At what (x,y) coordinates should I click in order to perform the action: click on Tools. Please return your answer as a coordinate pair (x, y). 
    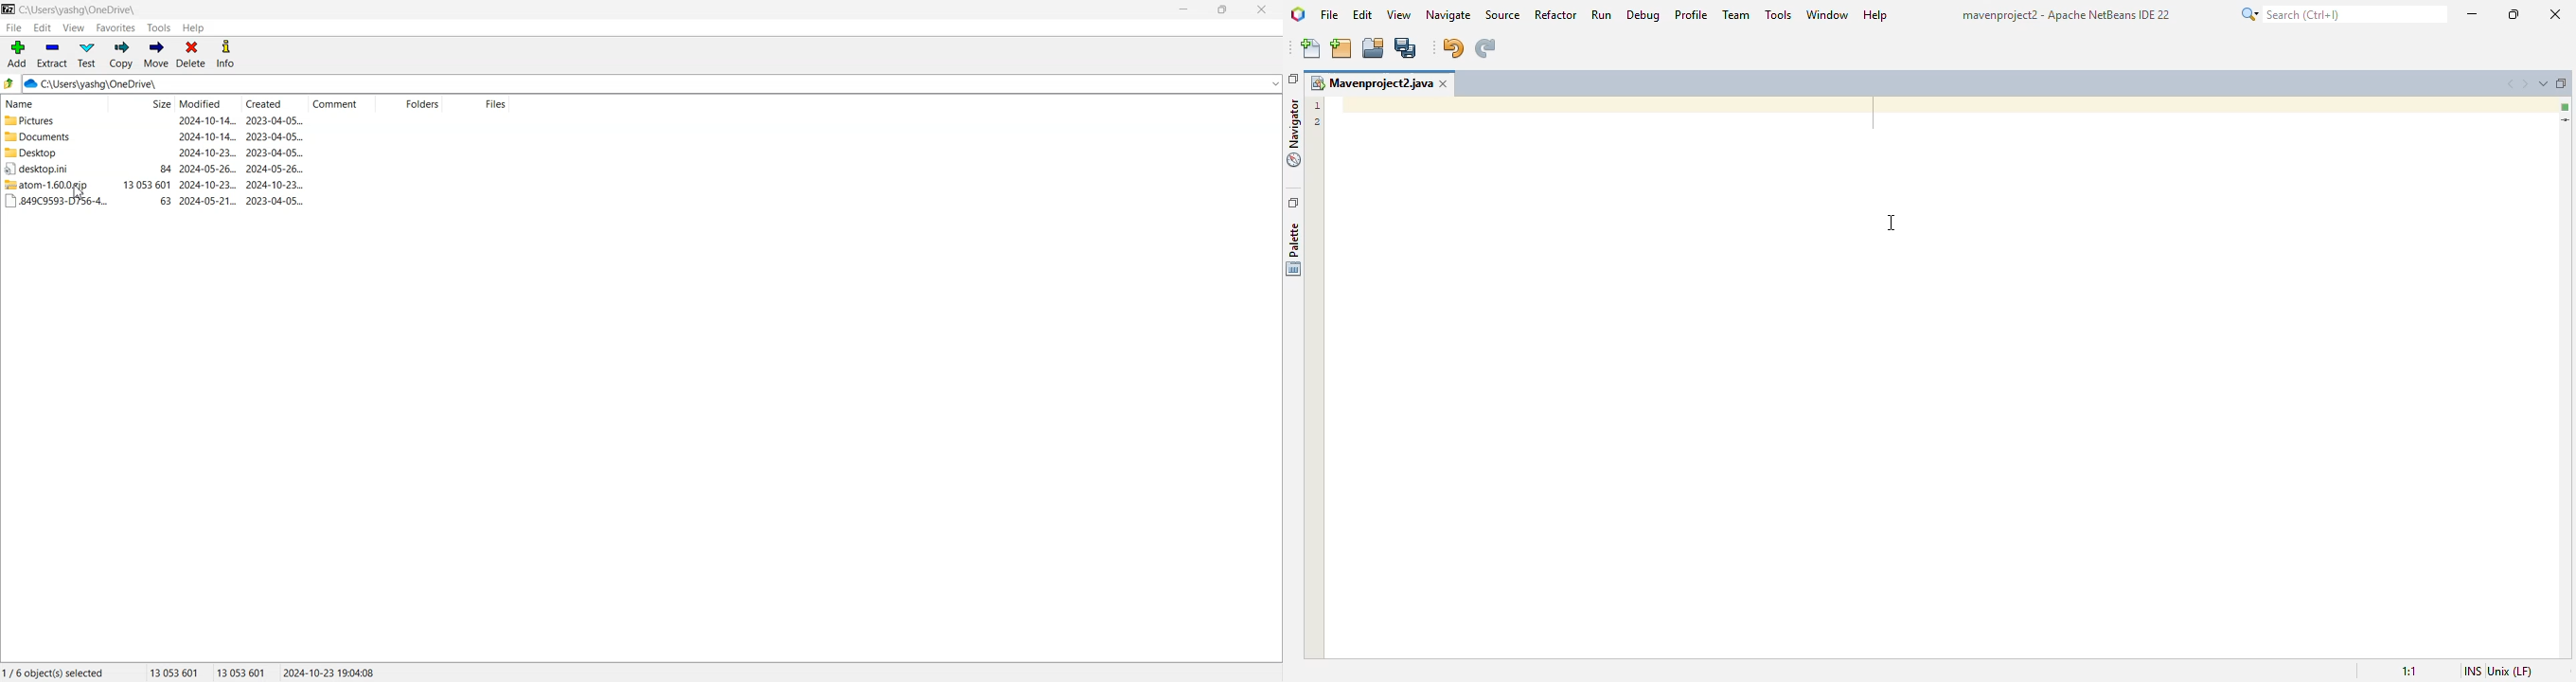
    Looking at the image, I should click on (160, 28).